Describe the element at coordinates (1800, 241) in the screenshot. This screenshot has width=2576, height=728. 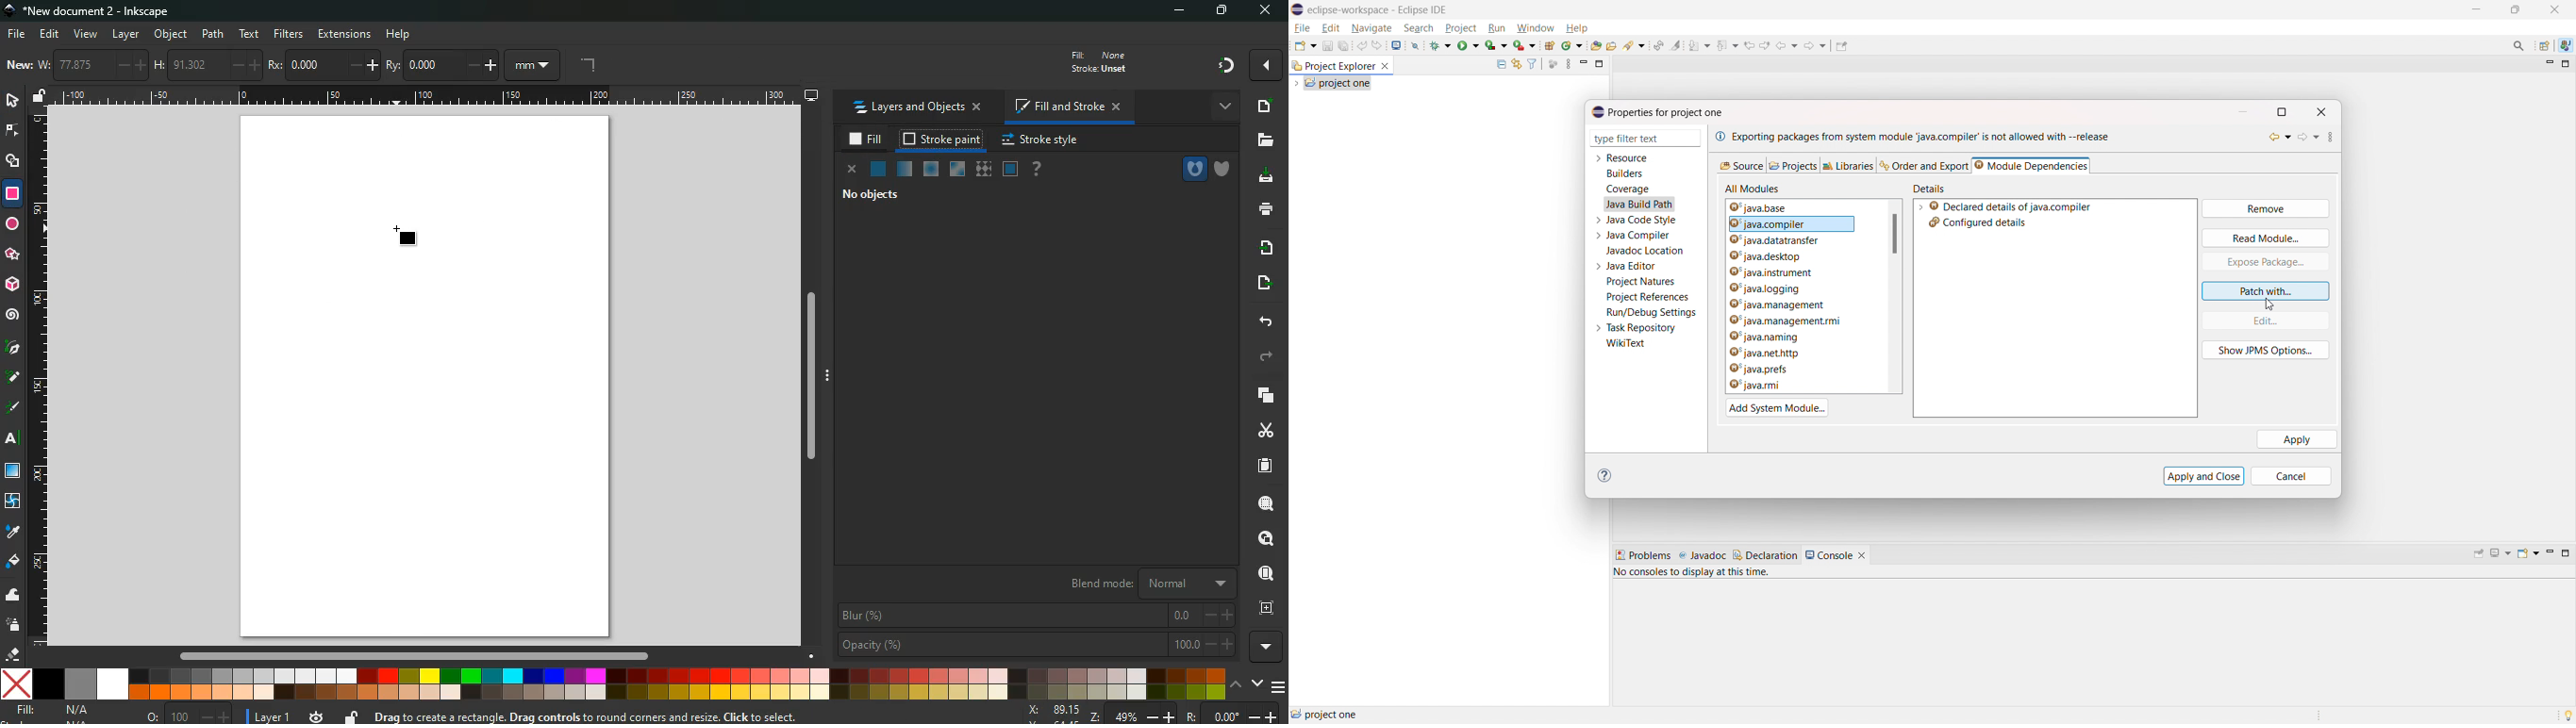
I see `java.datatransfer` at that location.